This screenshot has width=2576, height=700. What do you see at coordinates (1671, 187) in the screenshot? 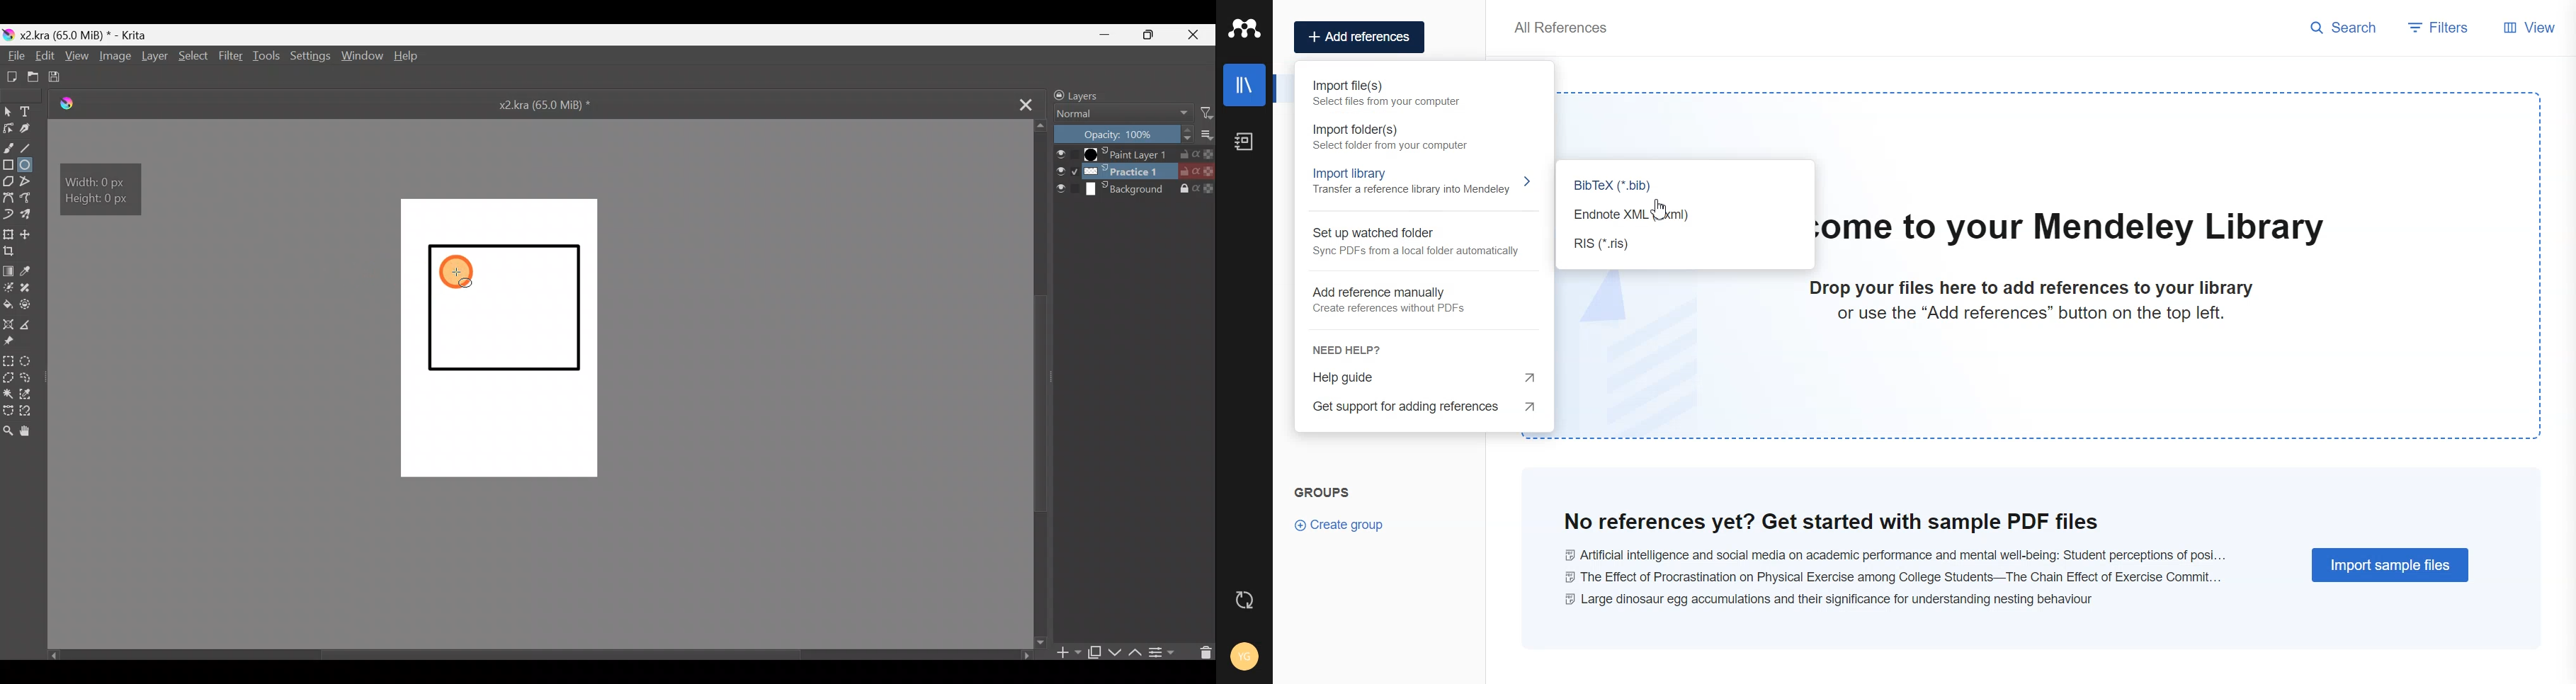
I see `BibTex(*.bib)` at bounding box center [1671, 187].